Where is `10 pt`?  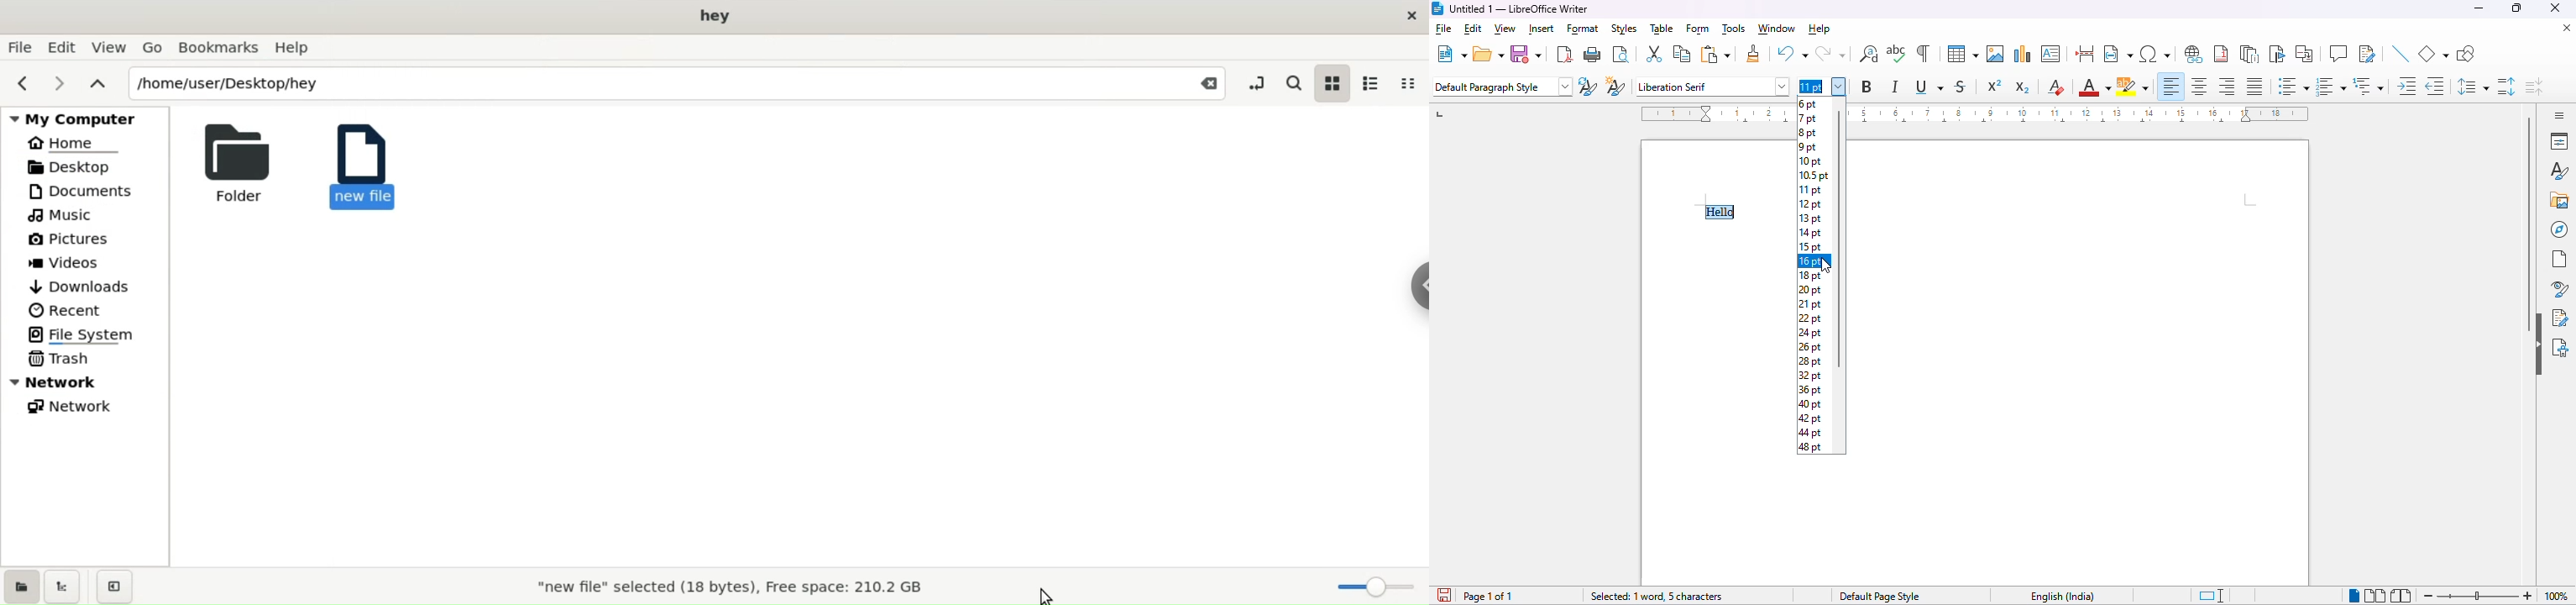
10 pt is located at coordinates (1809, 162).